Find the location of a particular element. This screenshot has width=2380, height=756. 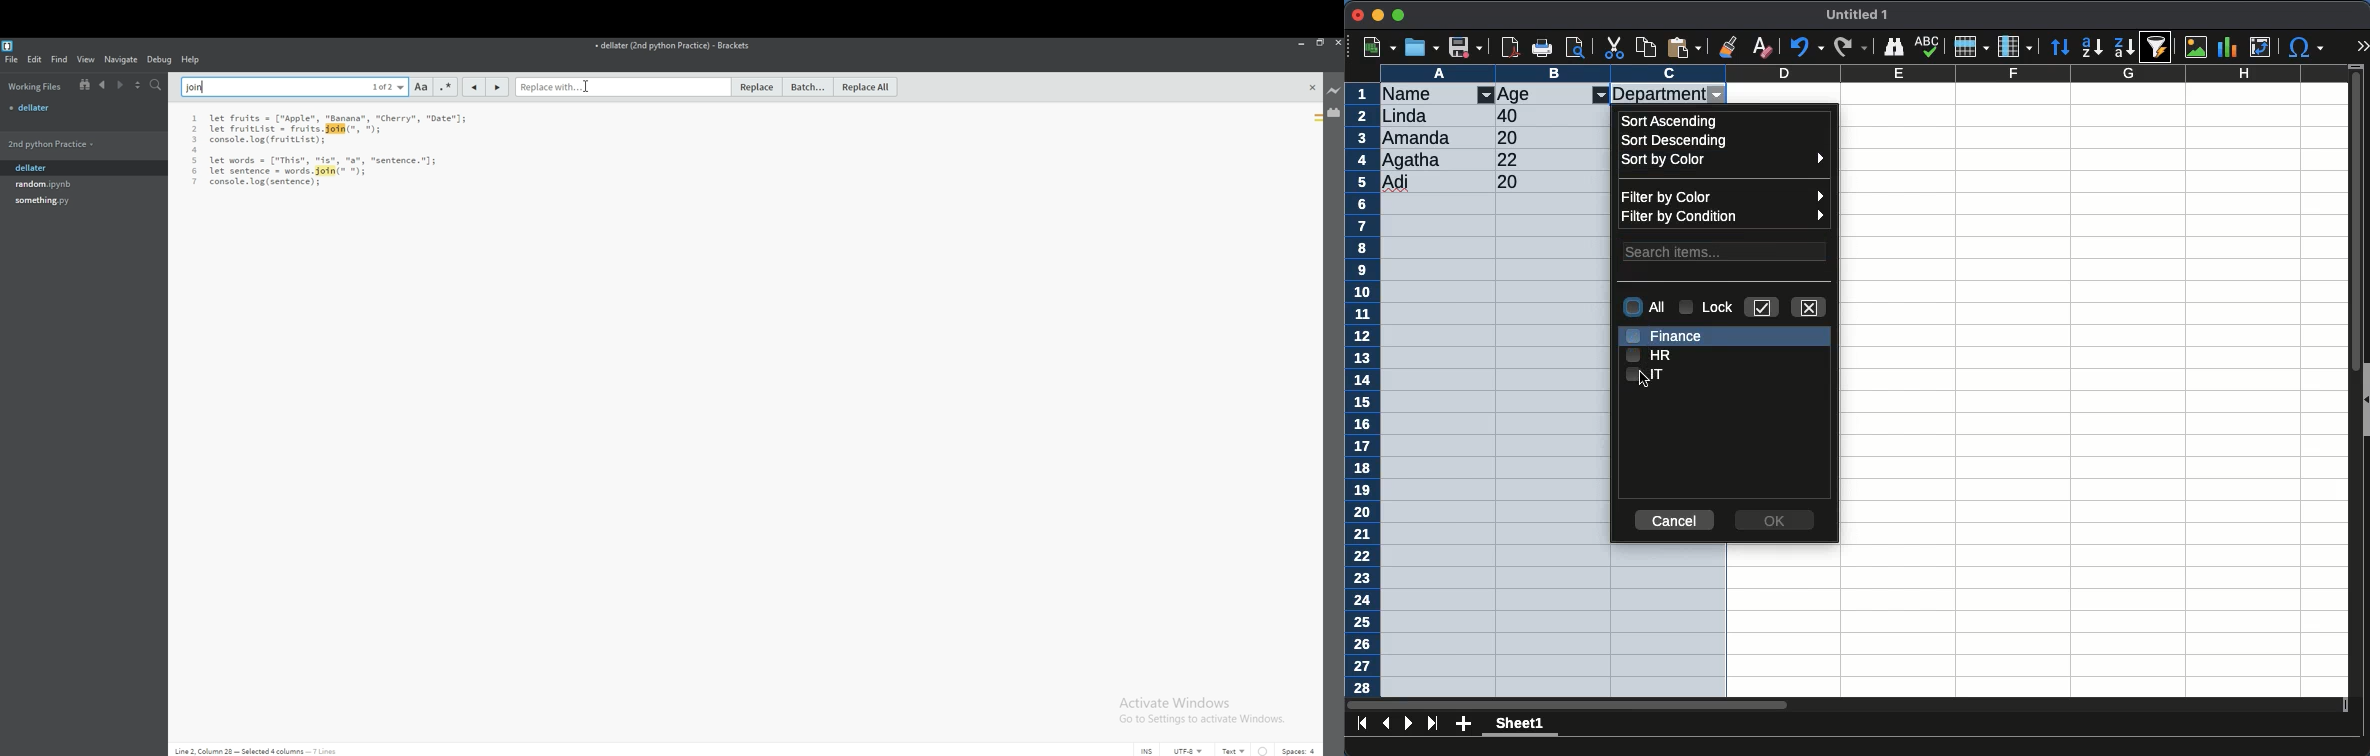

live preview is located at coordinates (1333, 92).